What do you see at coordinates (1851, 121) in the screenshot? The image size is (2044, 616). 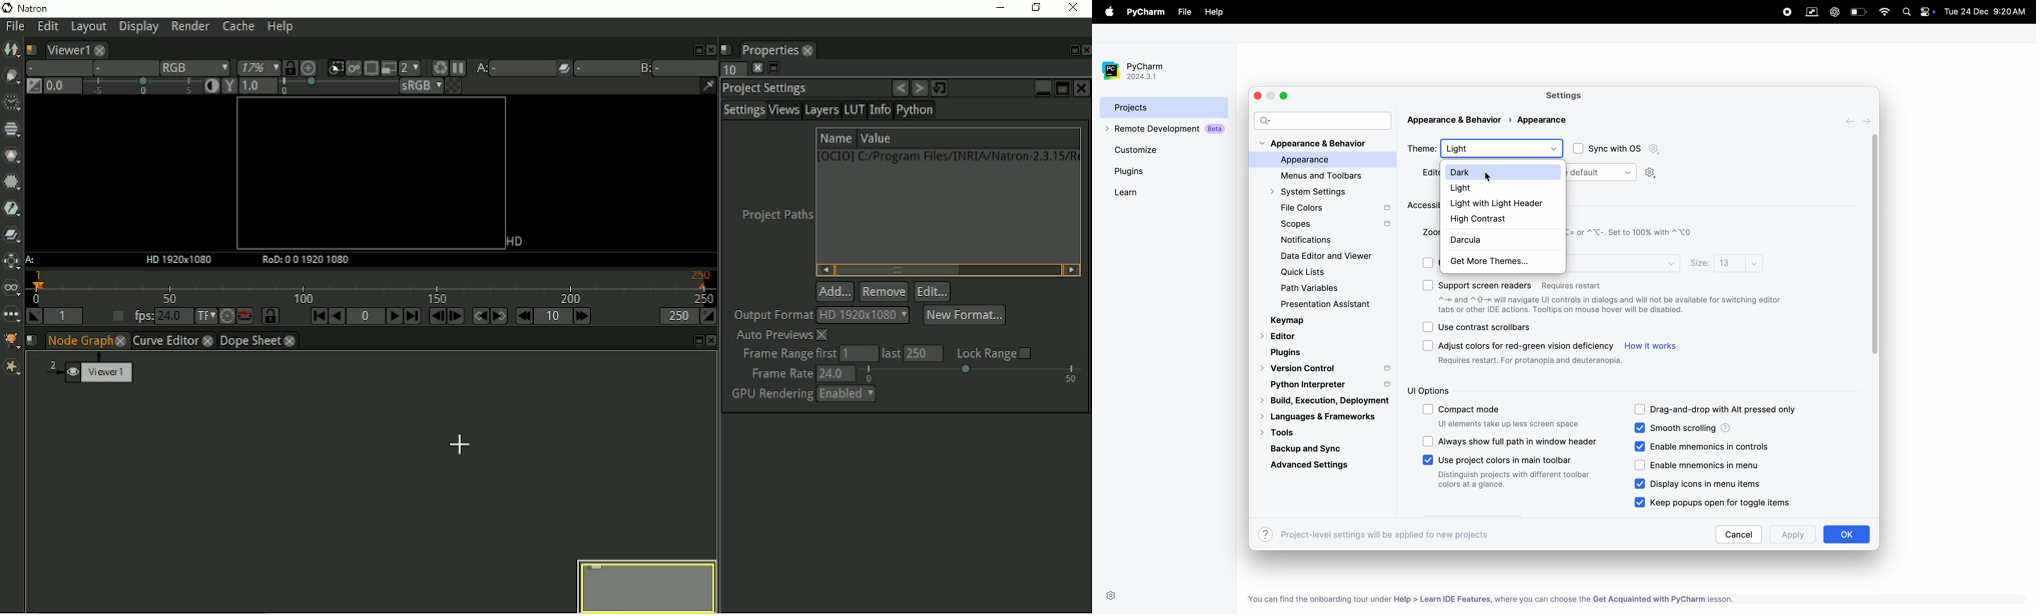 I see `back` at bounding box center [1851, 121].